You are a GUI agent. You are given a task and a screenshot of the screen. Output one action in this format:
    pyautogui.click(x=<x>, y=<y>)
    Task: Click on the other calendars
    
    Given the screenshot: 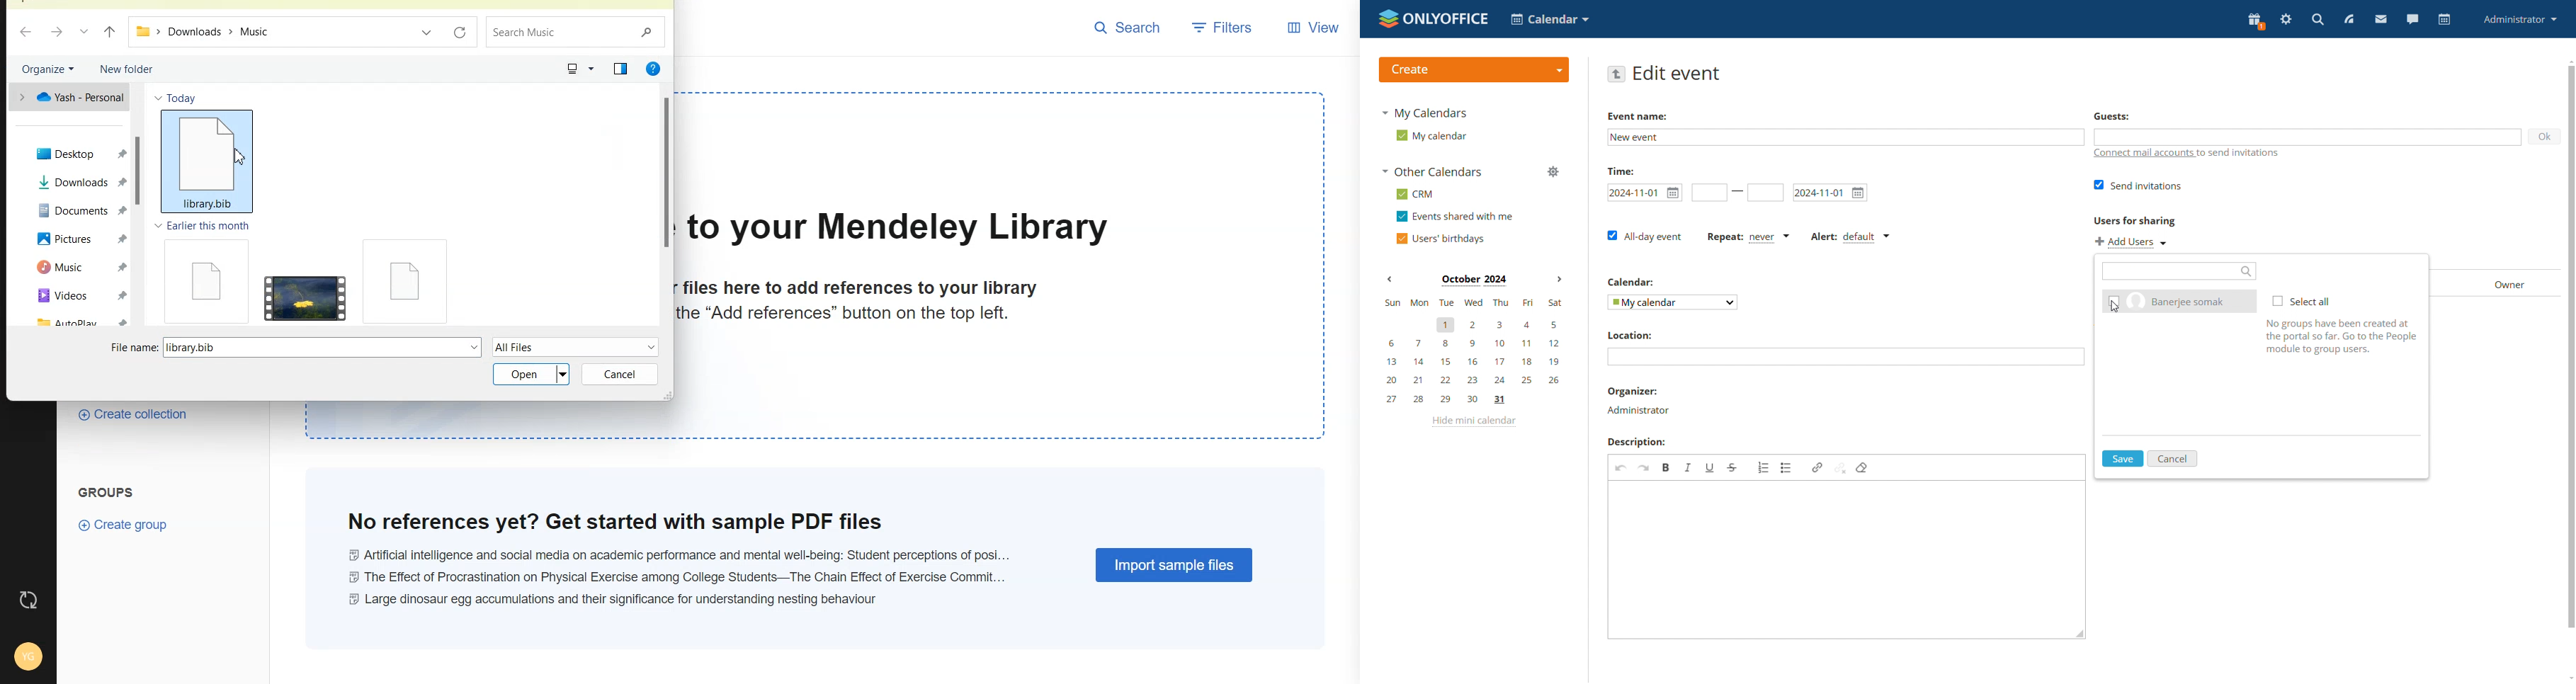 What is the action you would take?
    pyautogui.click(x=1433, y=172)
    